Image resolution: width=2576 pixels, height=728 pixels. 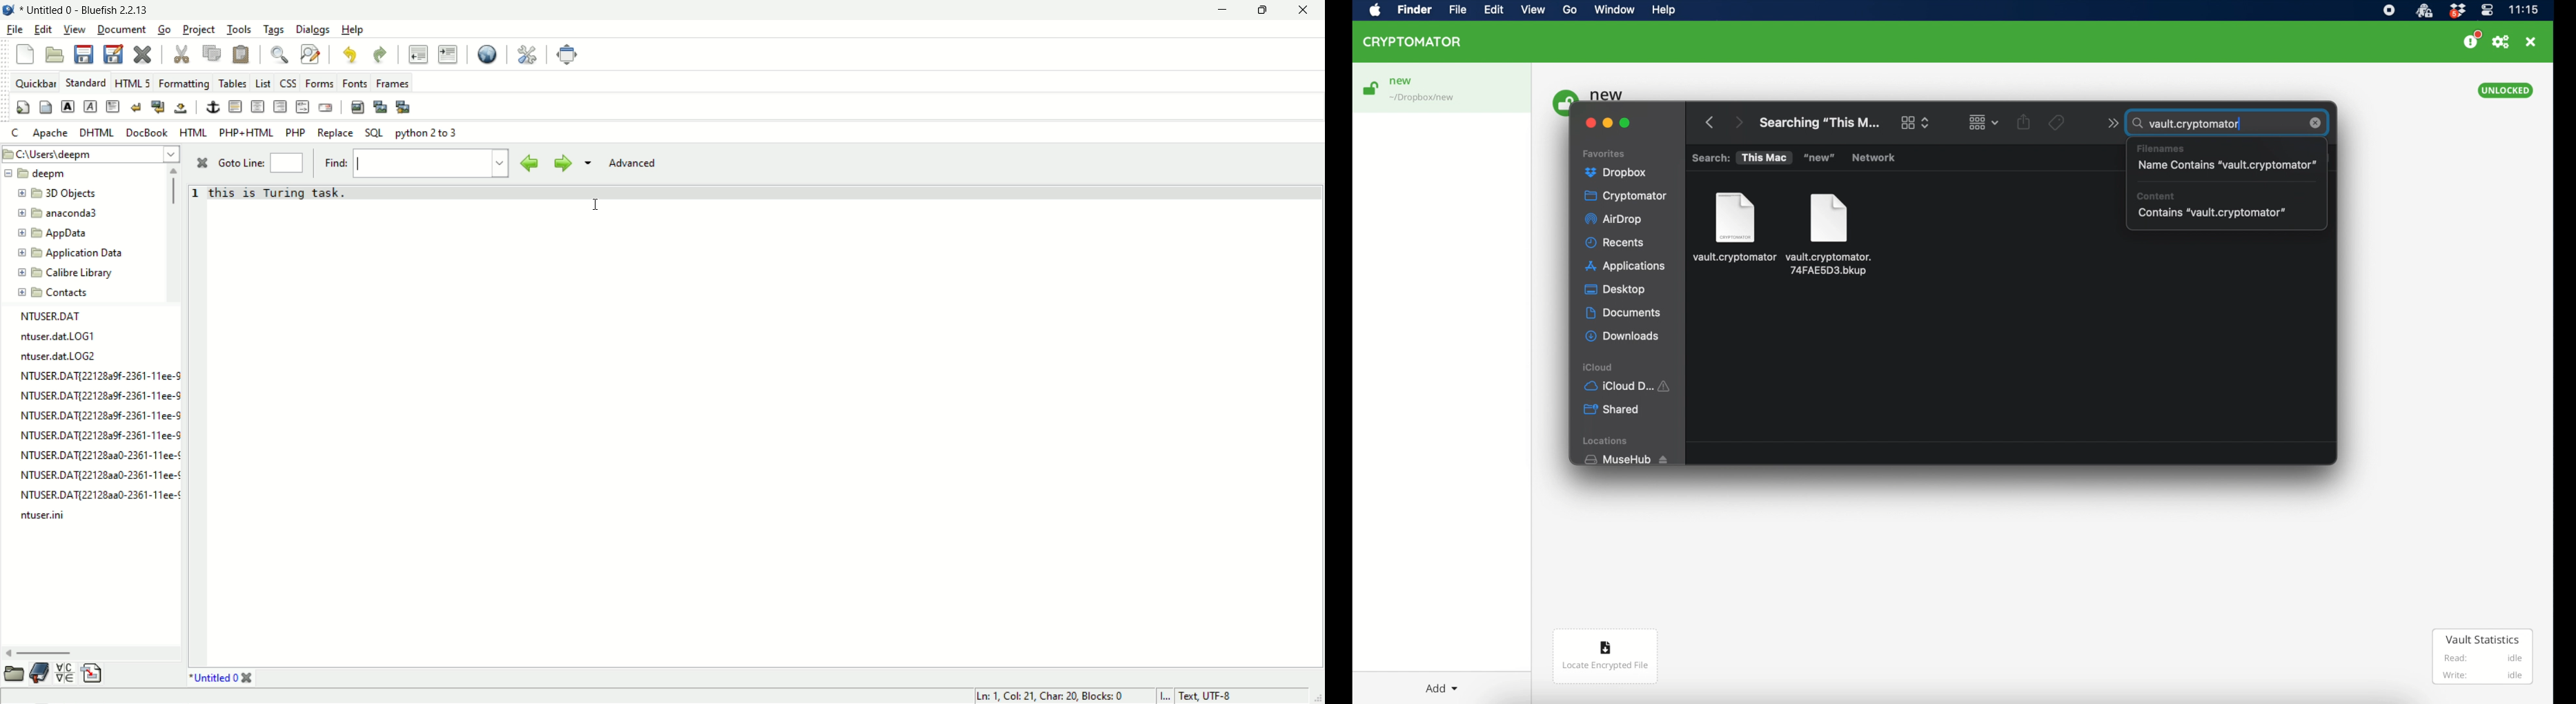 What do you see at coordinates (46, 106) in the screenshot?
I see `body` at bounding box center [46, 106].